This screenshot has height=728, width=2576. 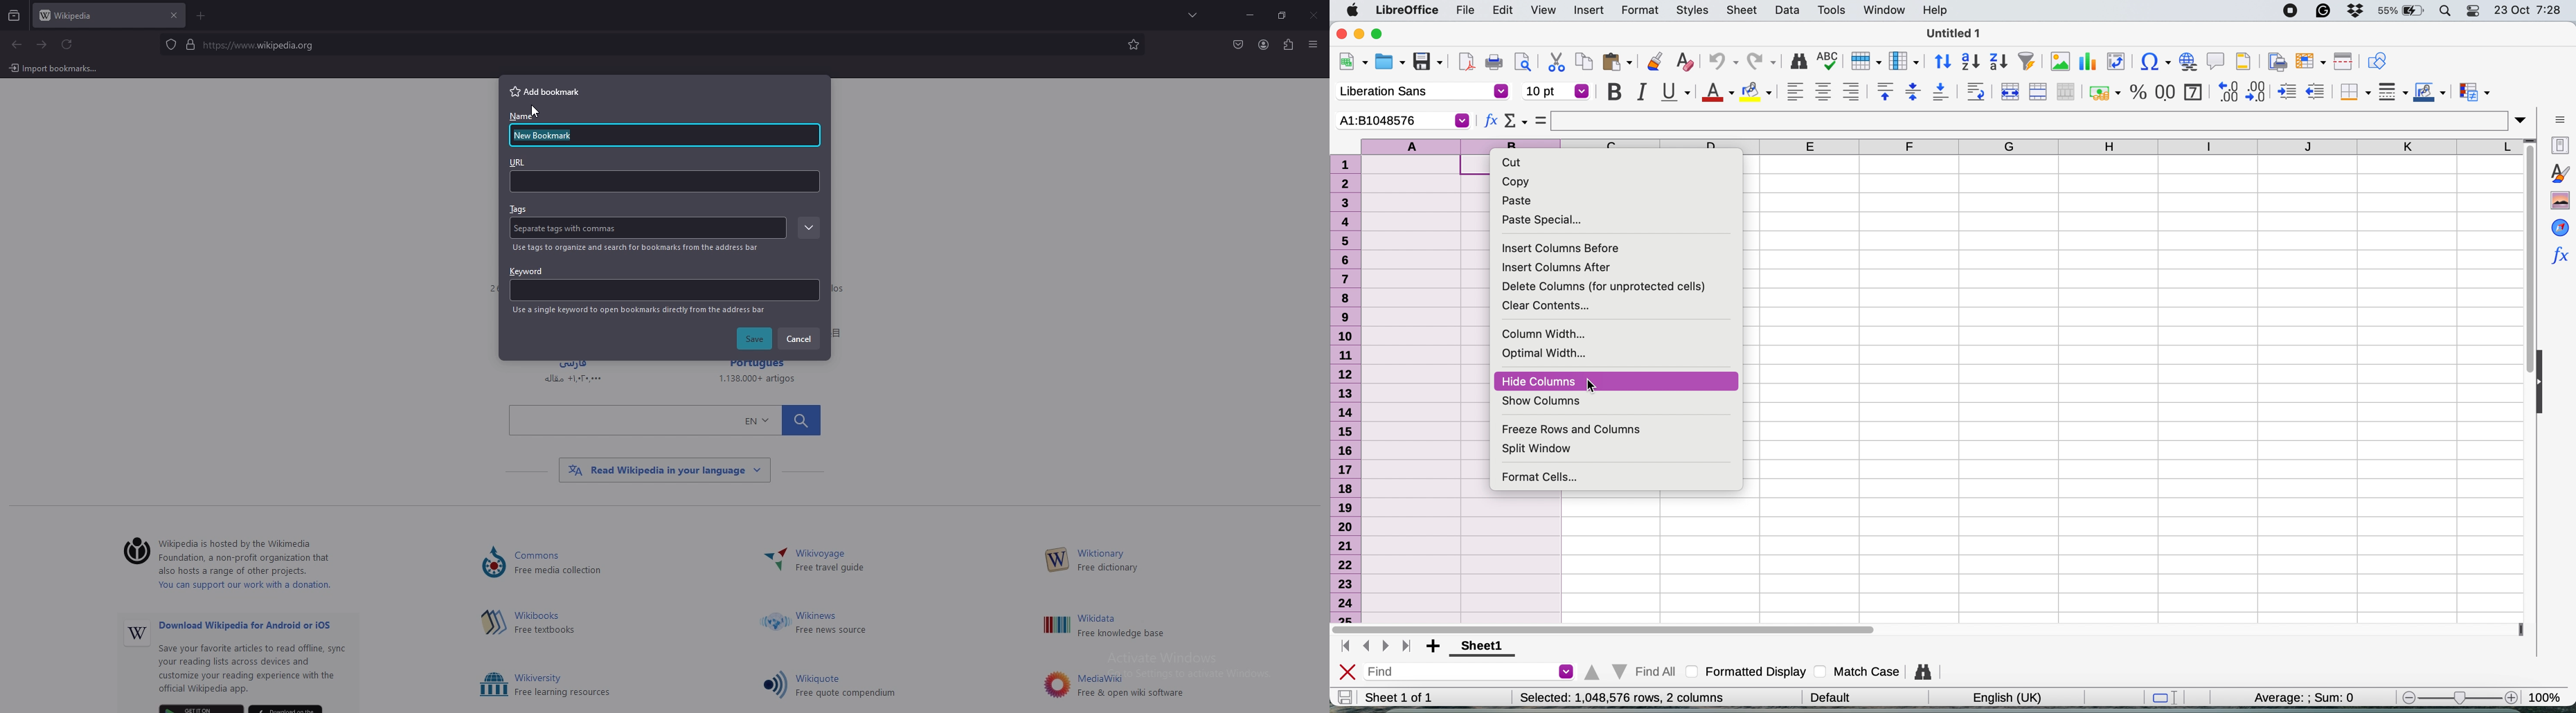 What do you see at coordinates (1883, 92) in the screenshot?
I see `align top` at bounding box center [1883, 92].